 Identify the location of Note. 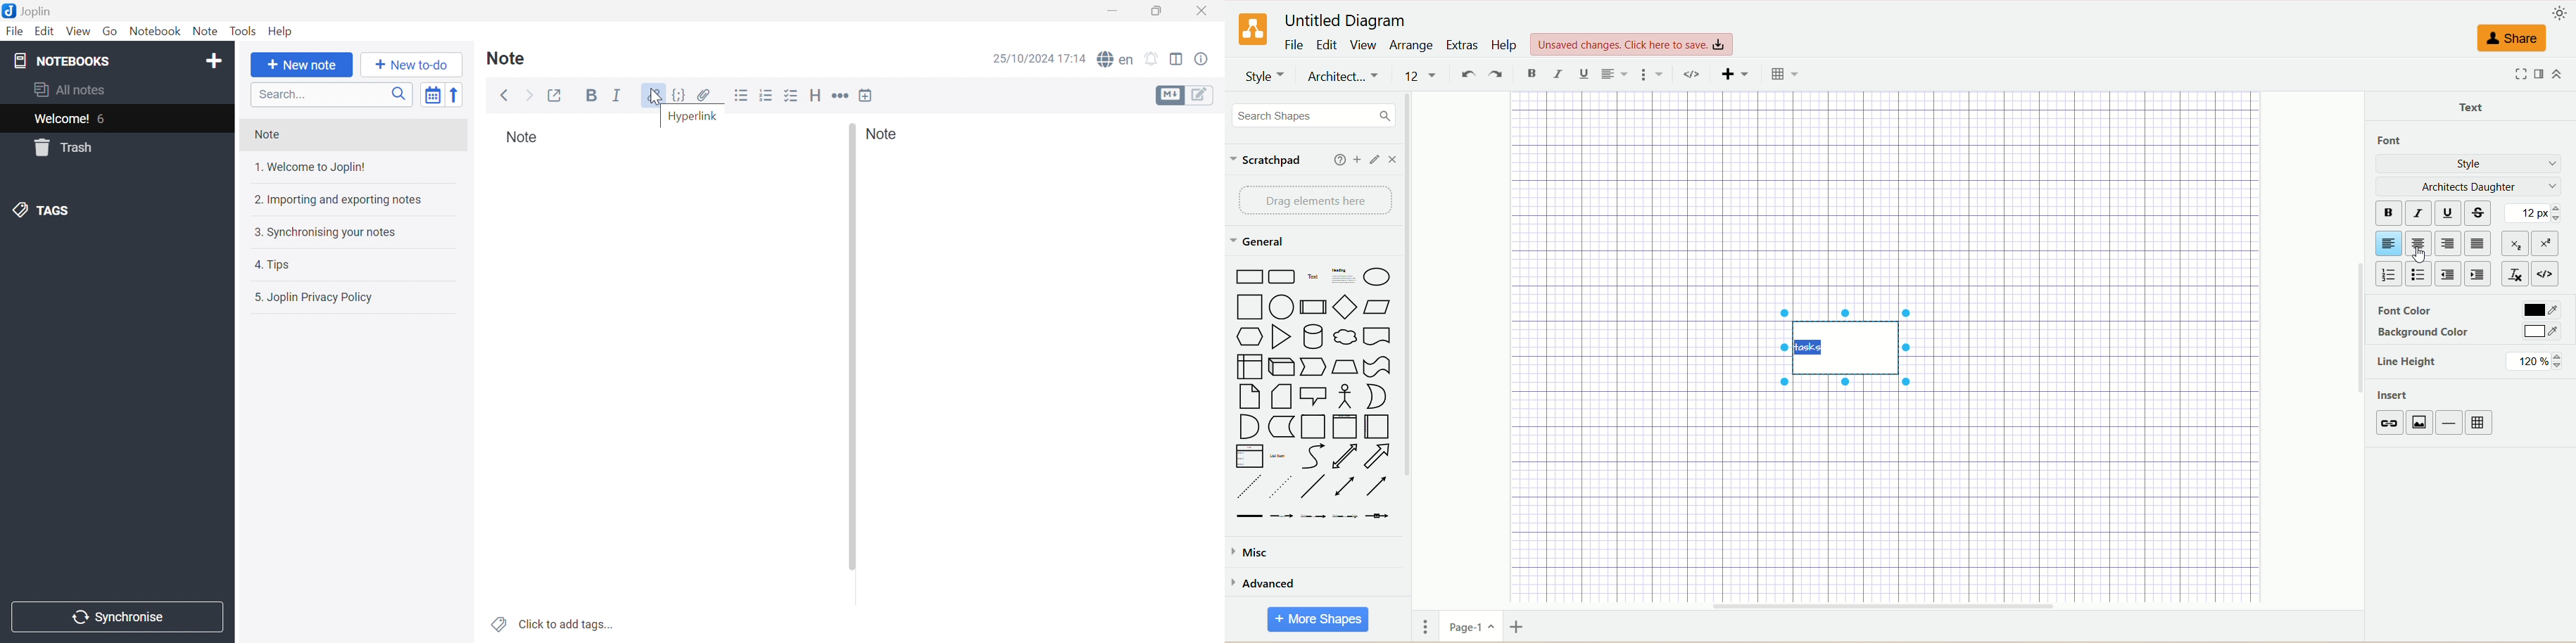
(523, 140).